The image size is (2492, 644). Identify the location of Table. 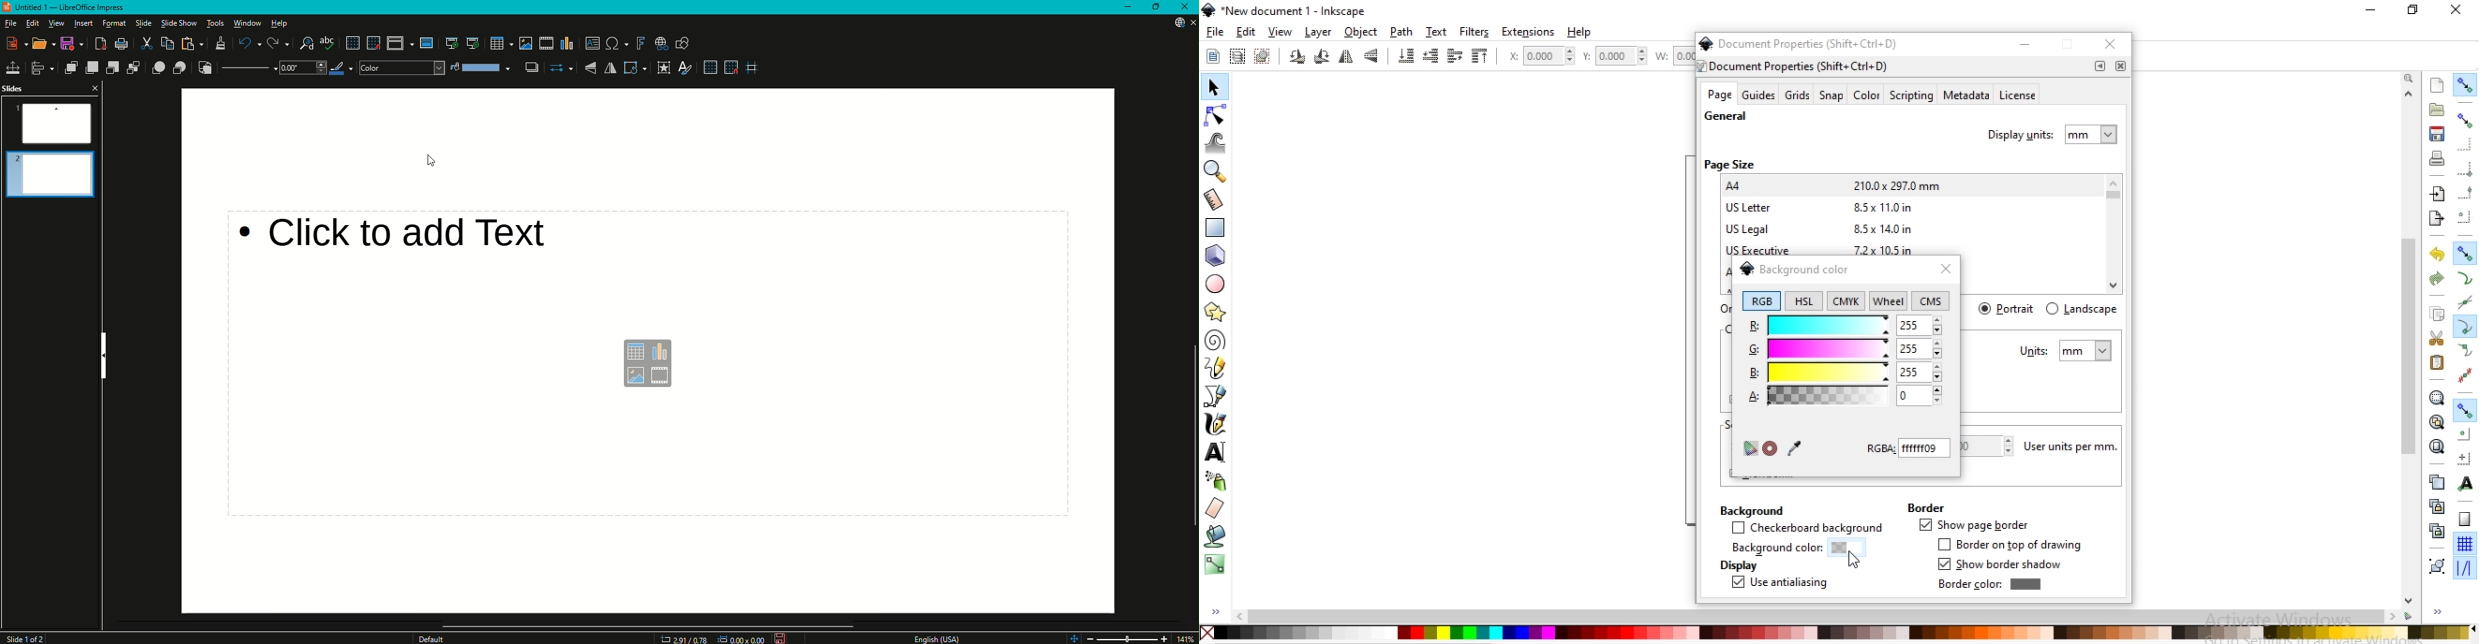
(498, 41).